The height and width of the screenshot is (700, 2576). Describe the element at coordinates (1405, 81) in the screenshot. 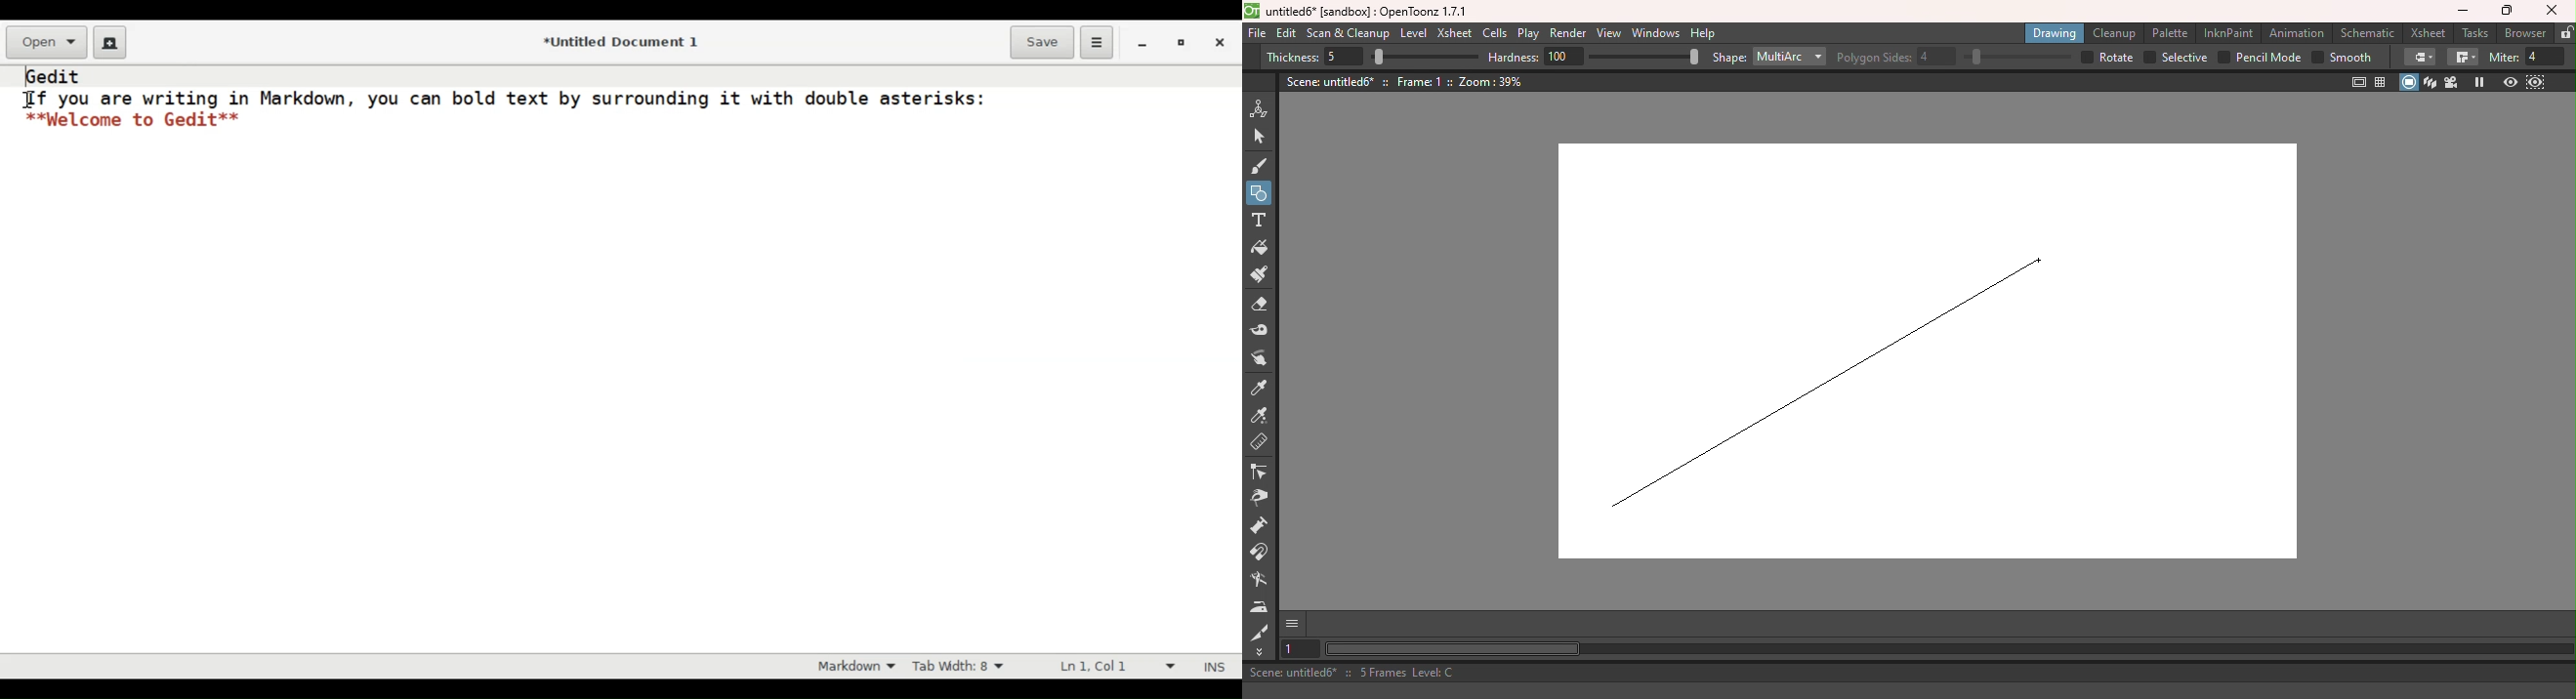

I see `Scene: untitled6* :: Frame: 1 :: Zoom: 39%` at that location.